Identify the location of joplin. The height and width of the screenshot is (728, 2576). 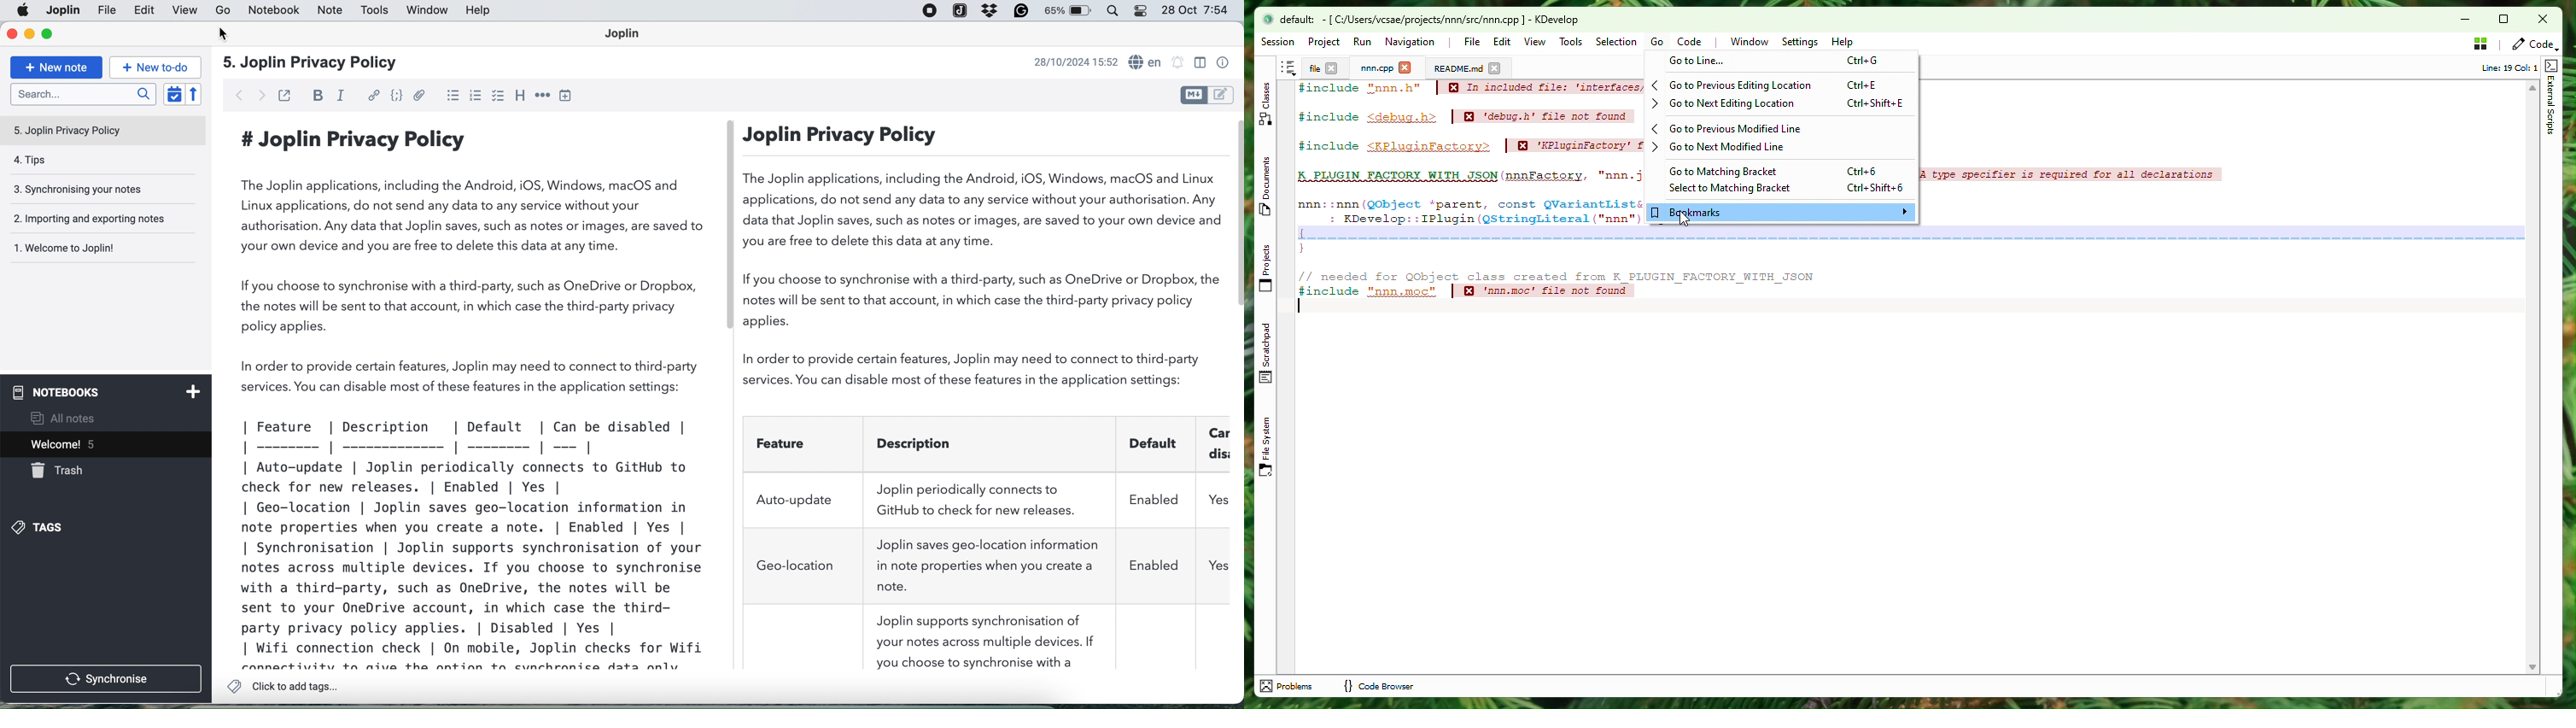
(108, 11).